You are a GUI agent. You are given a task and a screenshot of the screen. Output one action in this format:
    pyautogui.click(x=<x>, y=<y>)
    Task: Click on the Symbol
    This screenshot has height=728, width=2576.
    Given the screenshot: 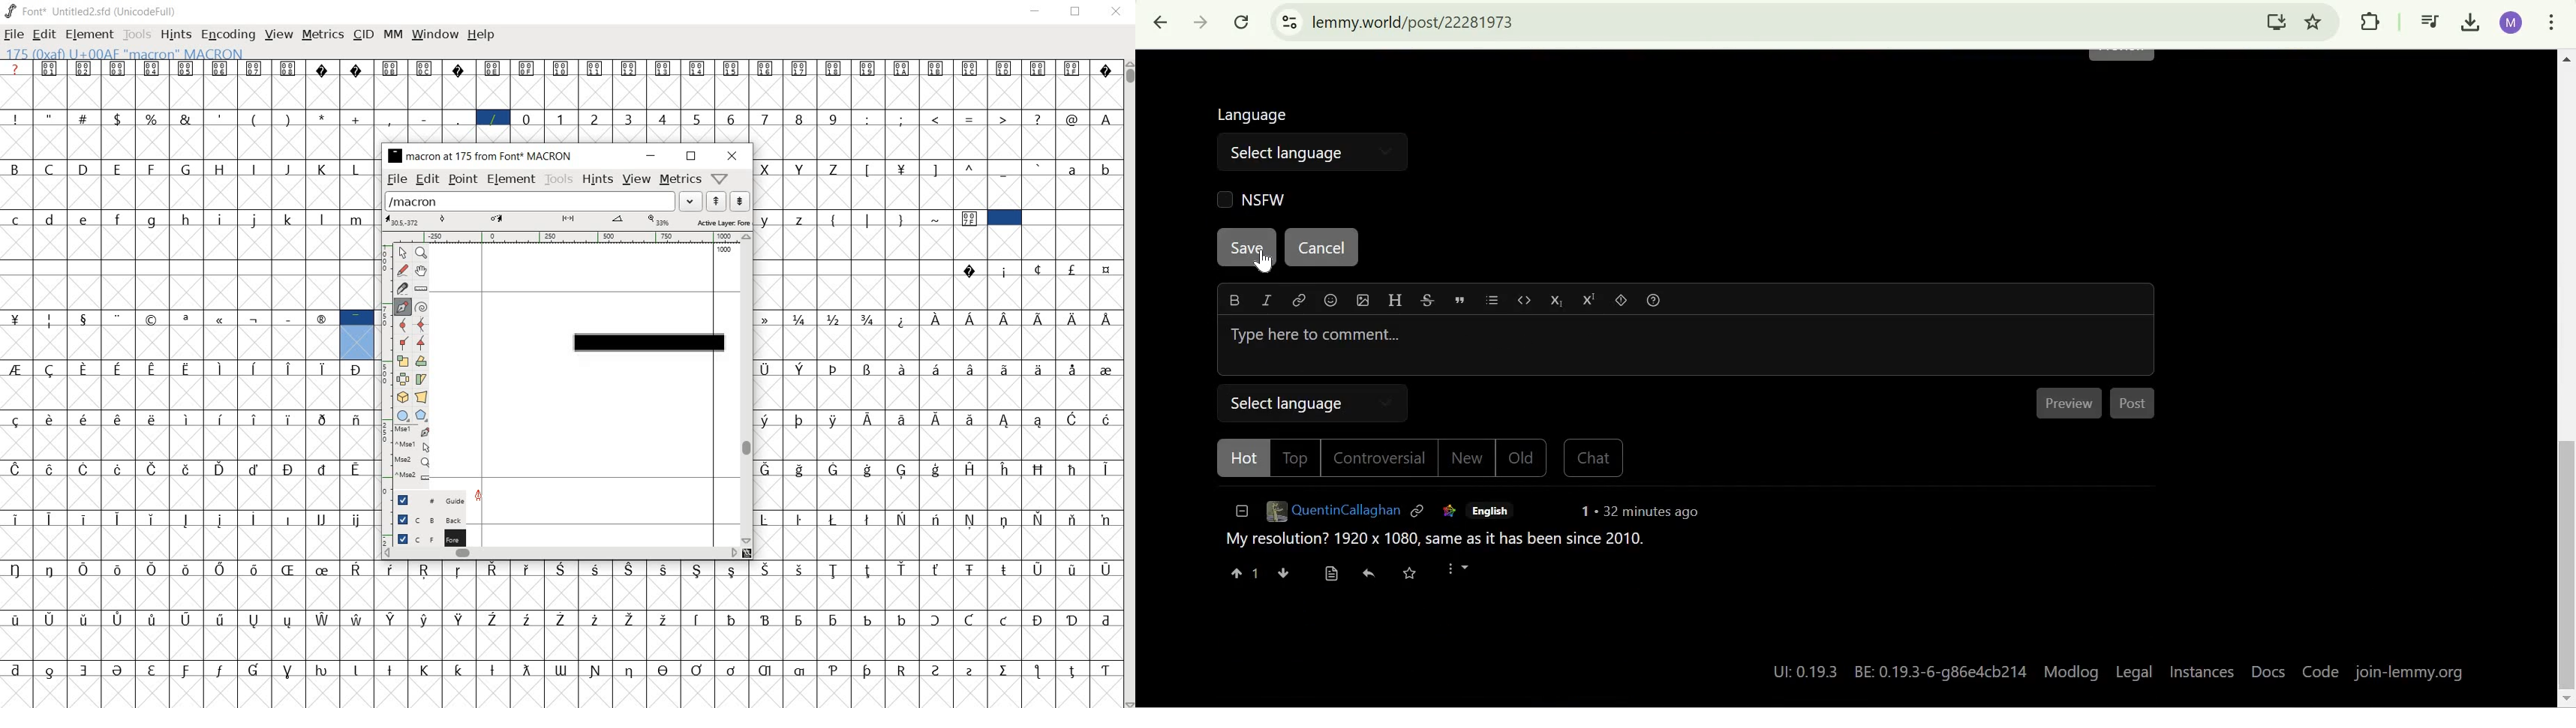 What is the action you would take?
    pyautogui.click(x=360, y=569)
    